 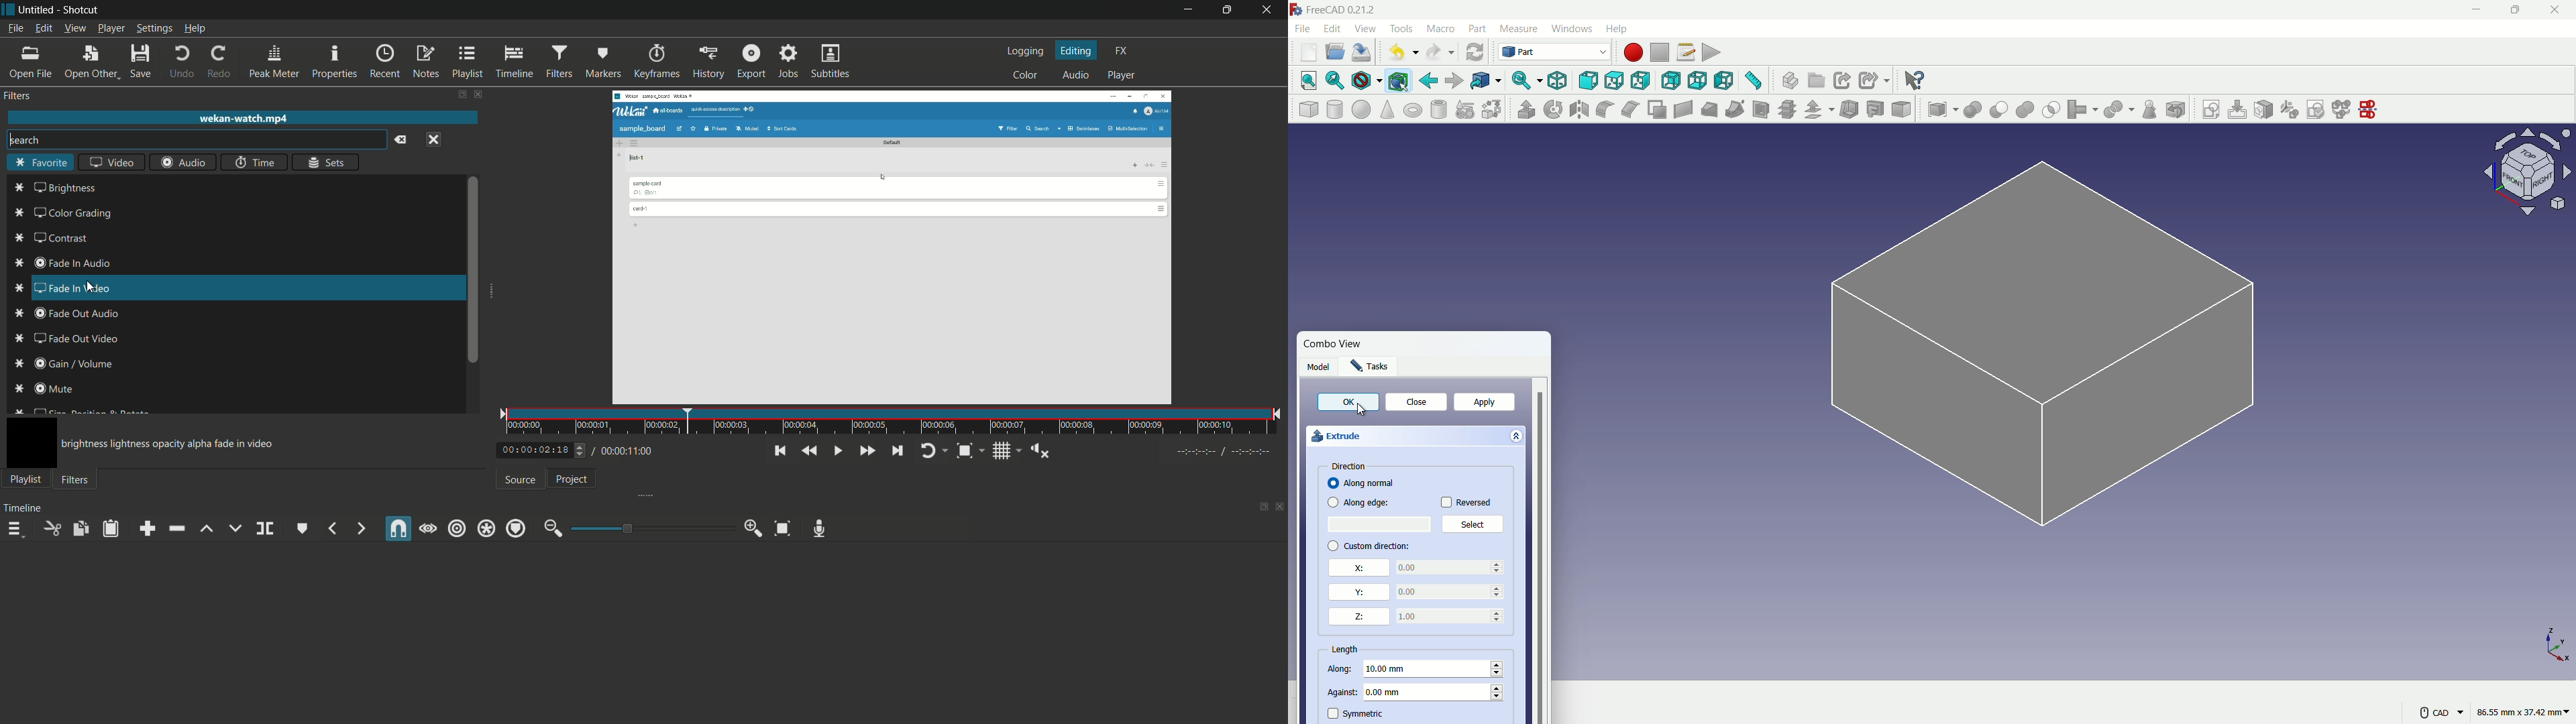 I want to click on color per face, so click(x=1902, y=109).